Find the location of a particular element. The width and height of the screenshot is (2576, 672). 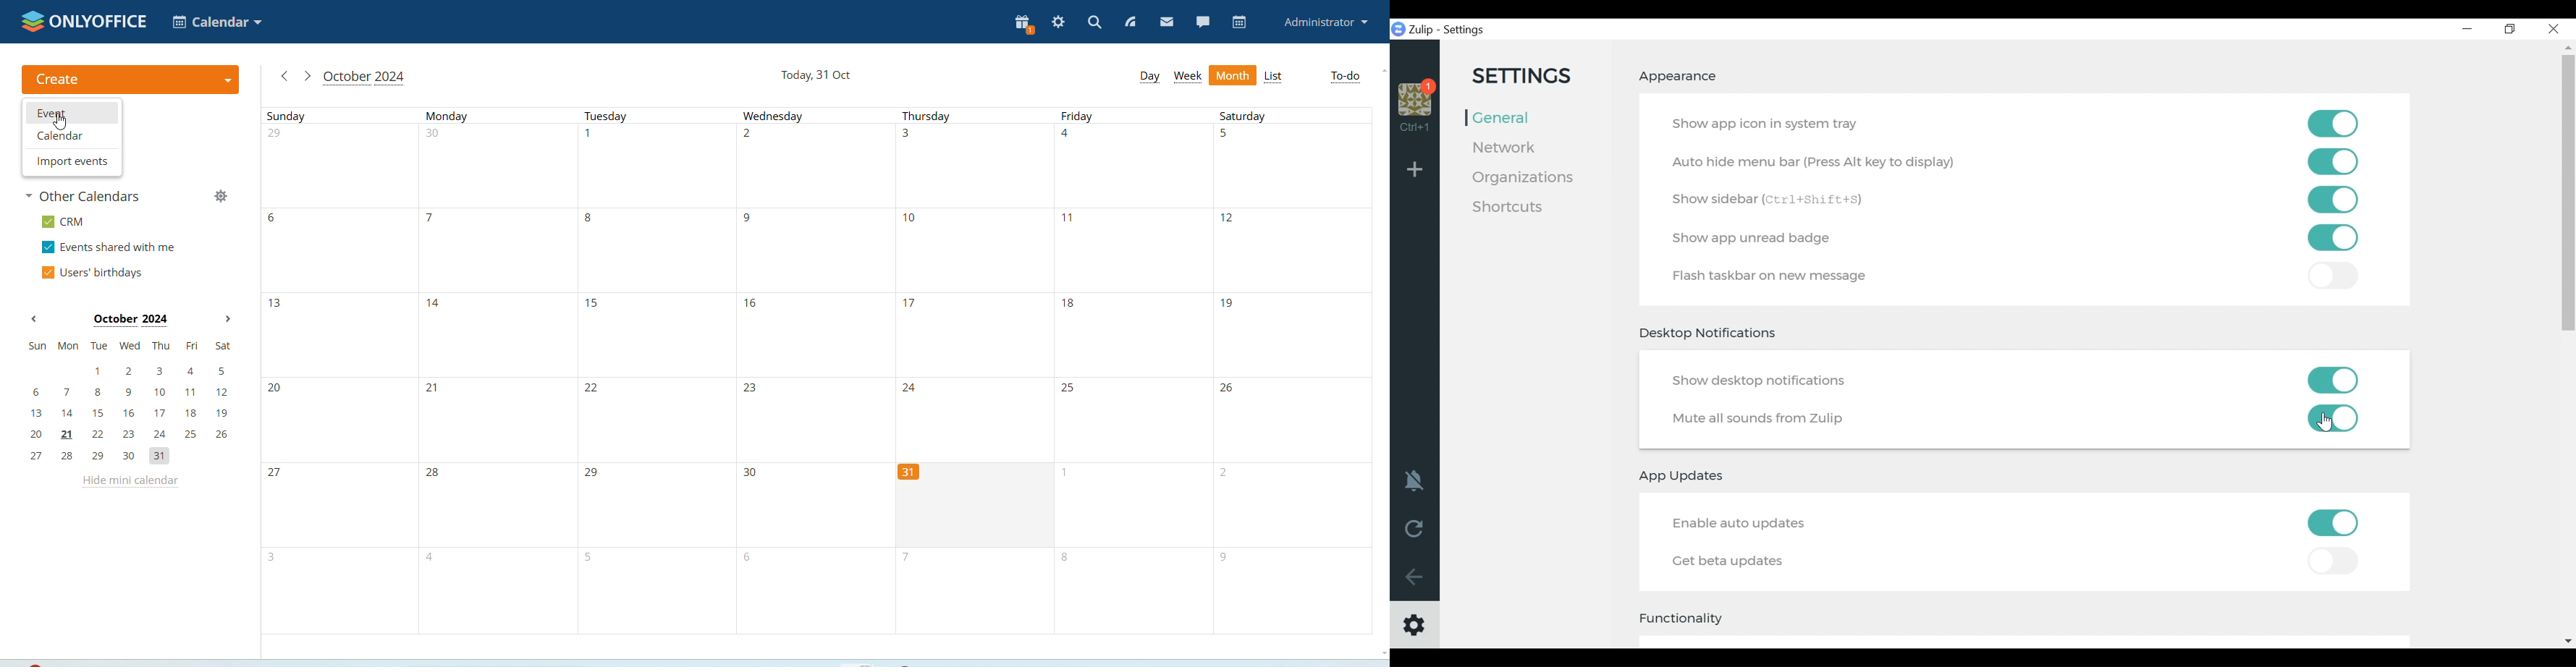

settings is located at coordinates (1059, 22).